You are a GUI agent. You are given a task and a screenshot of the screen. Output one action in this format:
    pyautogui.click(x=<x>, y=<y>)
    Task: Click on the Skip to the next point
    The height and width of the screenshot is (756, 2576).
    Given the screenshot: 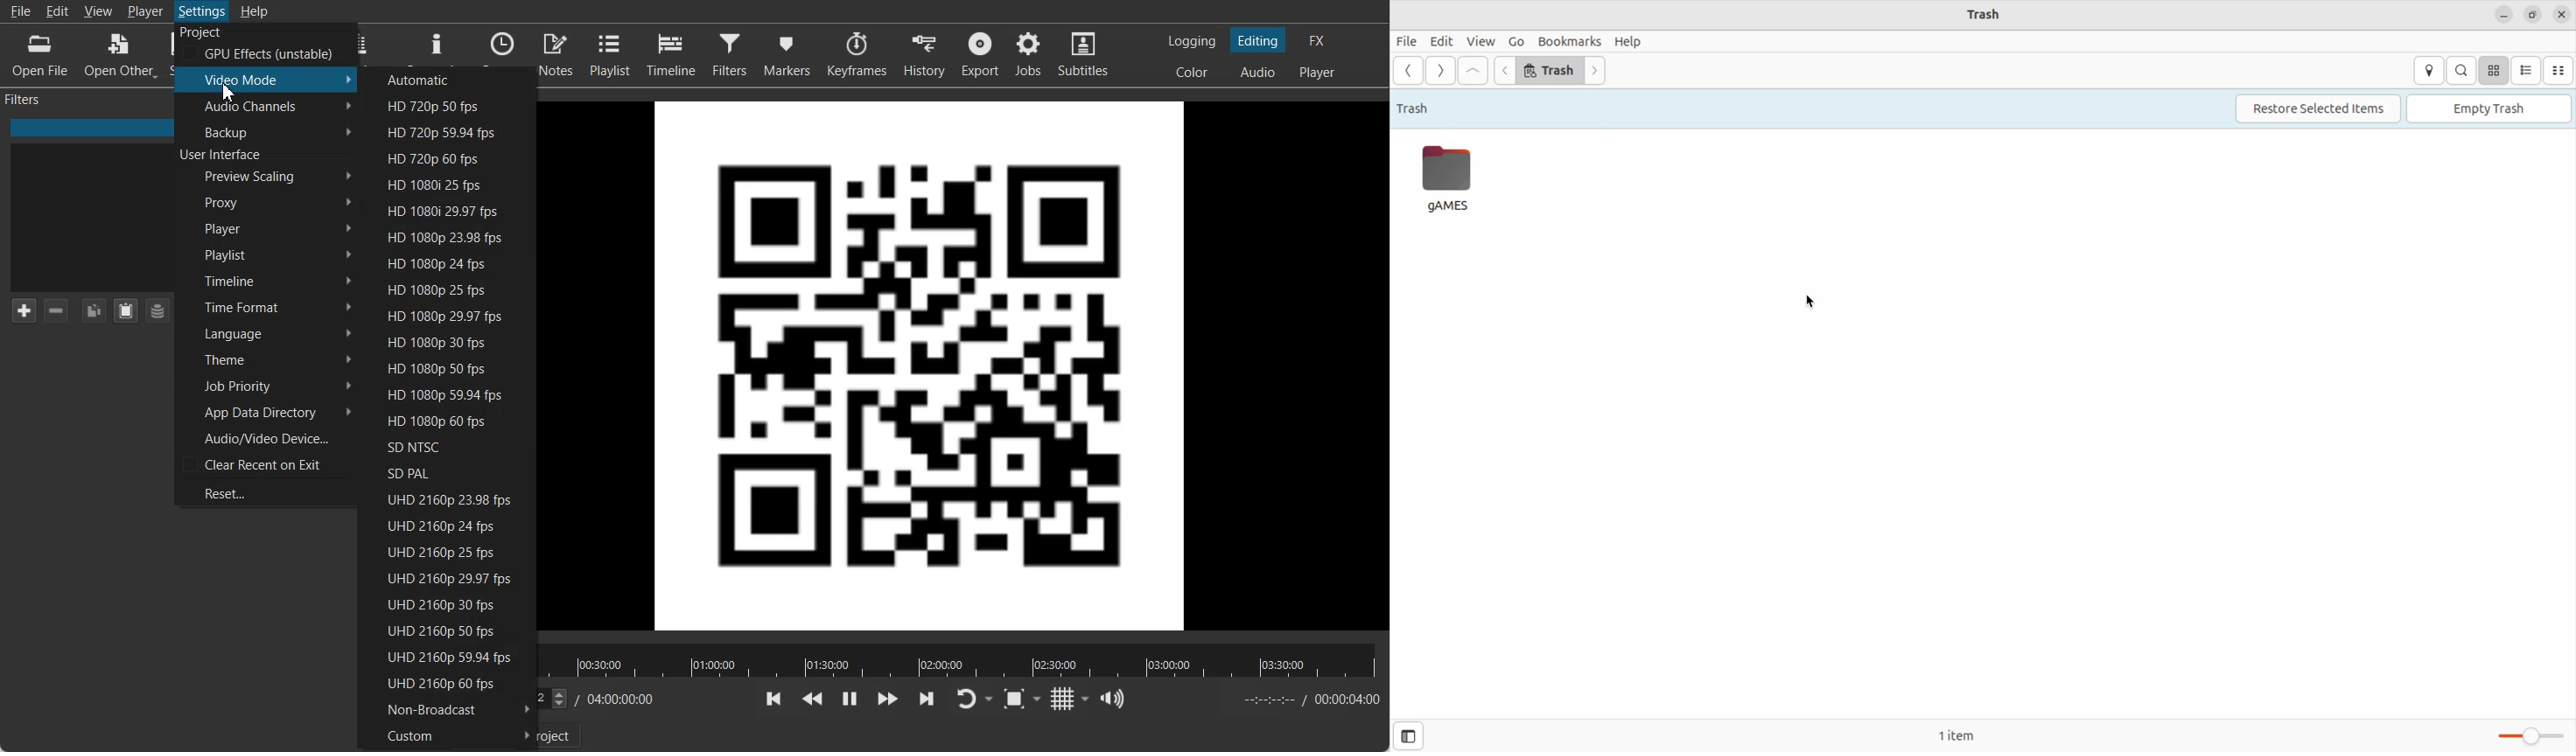 What is the action you would take?
    pyautogui.click(x=926, y=699)
    